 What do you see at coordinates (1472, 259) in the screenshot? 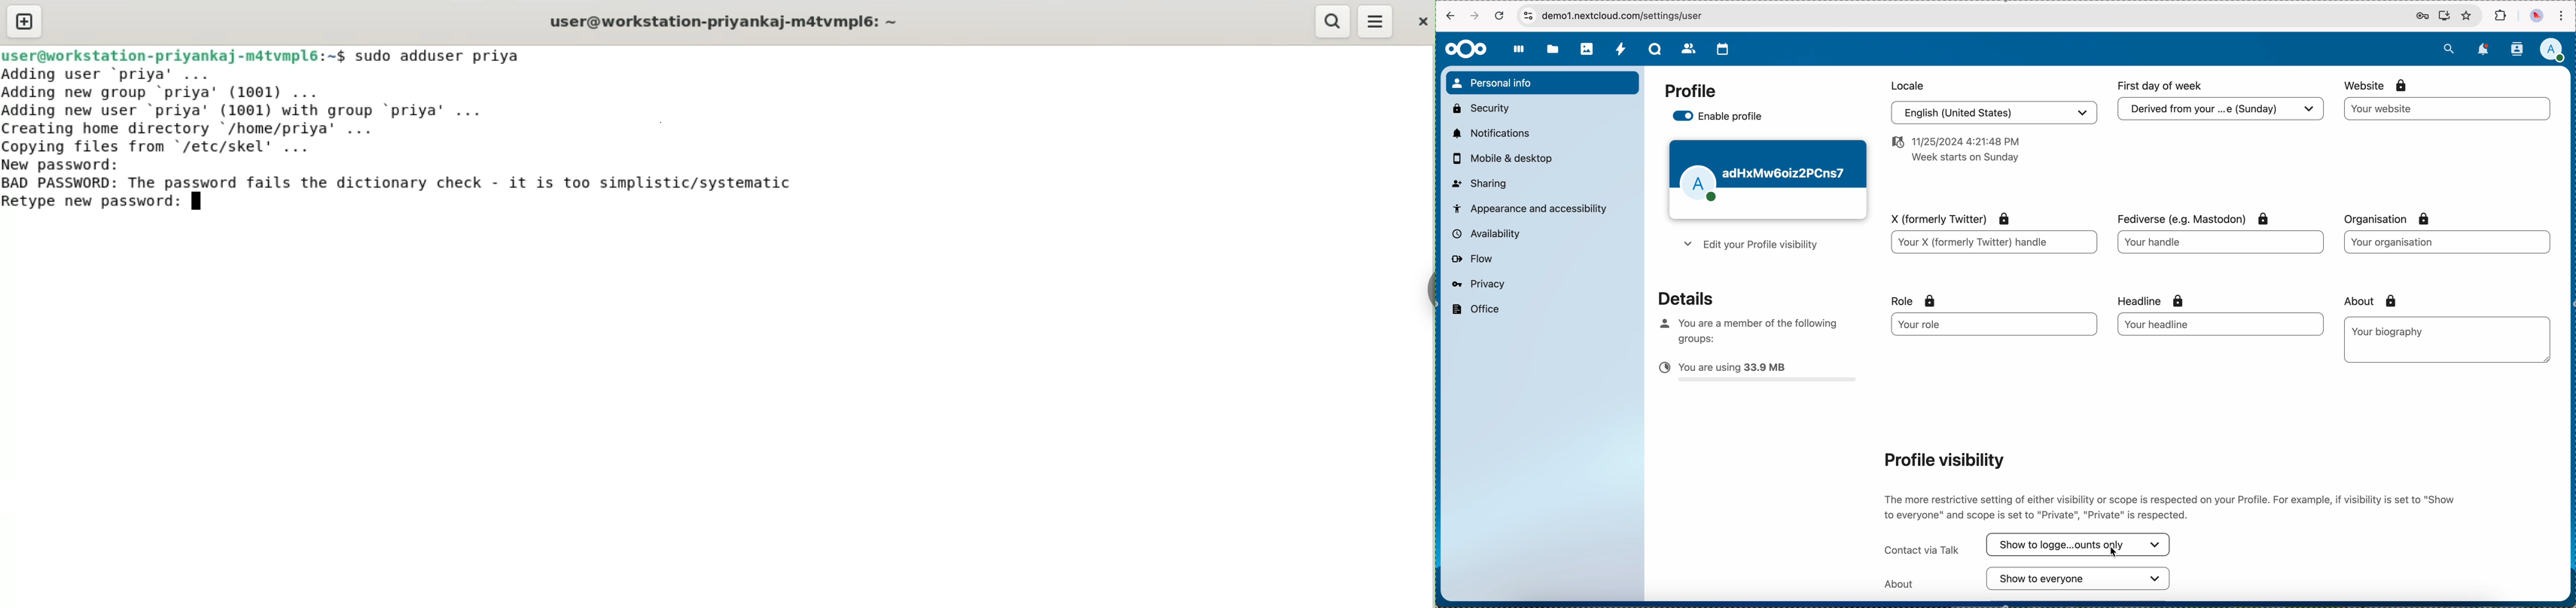
I see `flow` at bounding box center [1472, 259].